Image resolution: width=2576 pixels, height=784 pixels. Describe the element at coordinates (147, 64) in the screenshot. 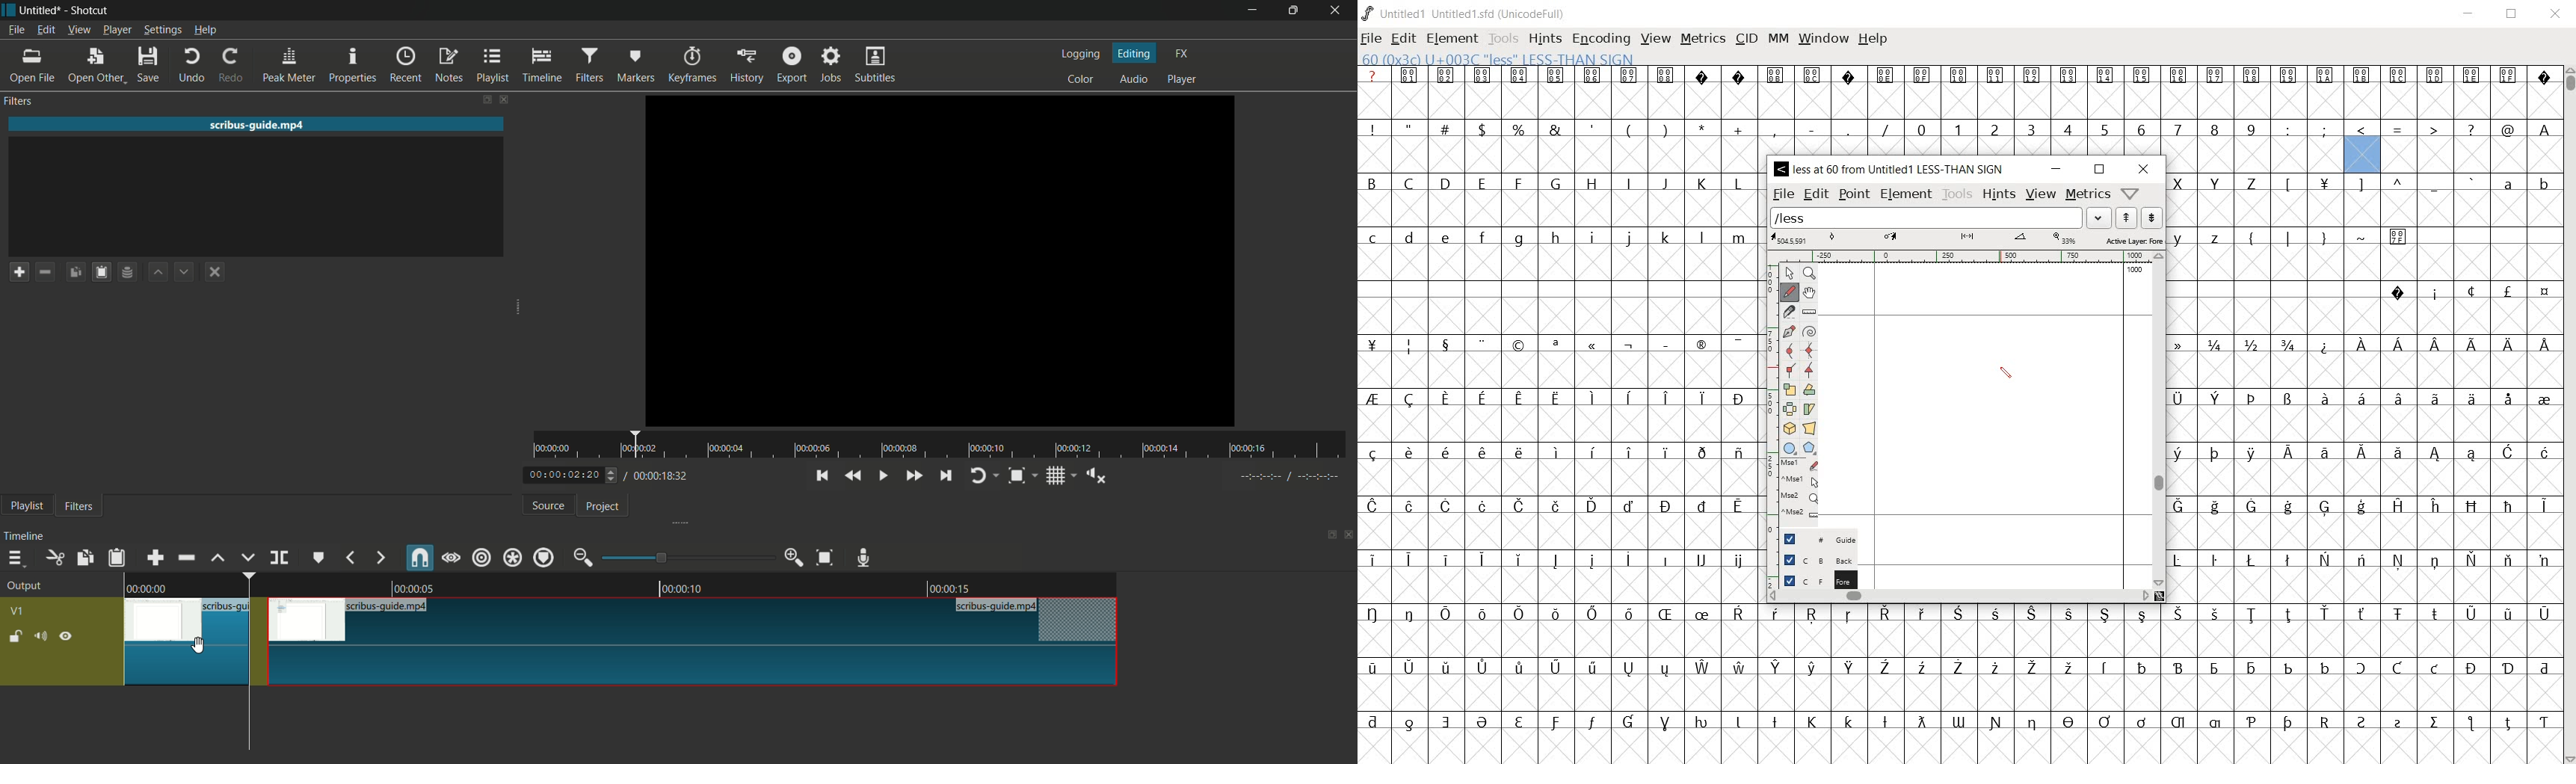

I see `save` at that location.